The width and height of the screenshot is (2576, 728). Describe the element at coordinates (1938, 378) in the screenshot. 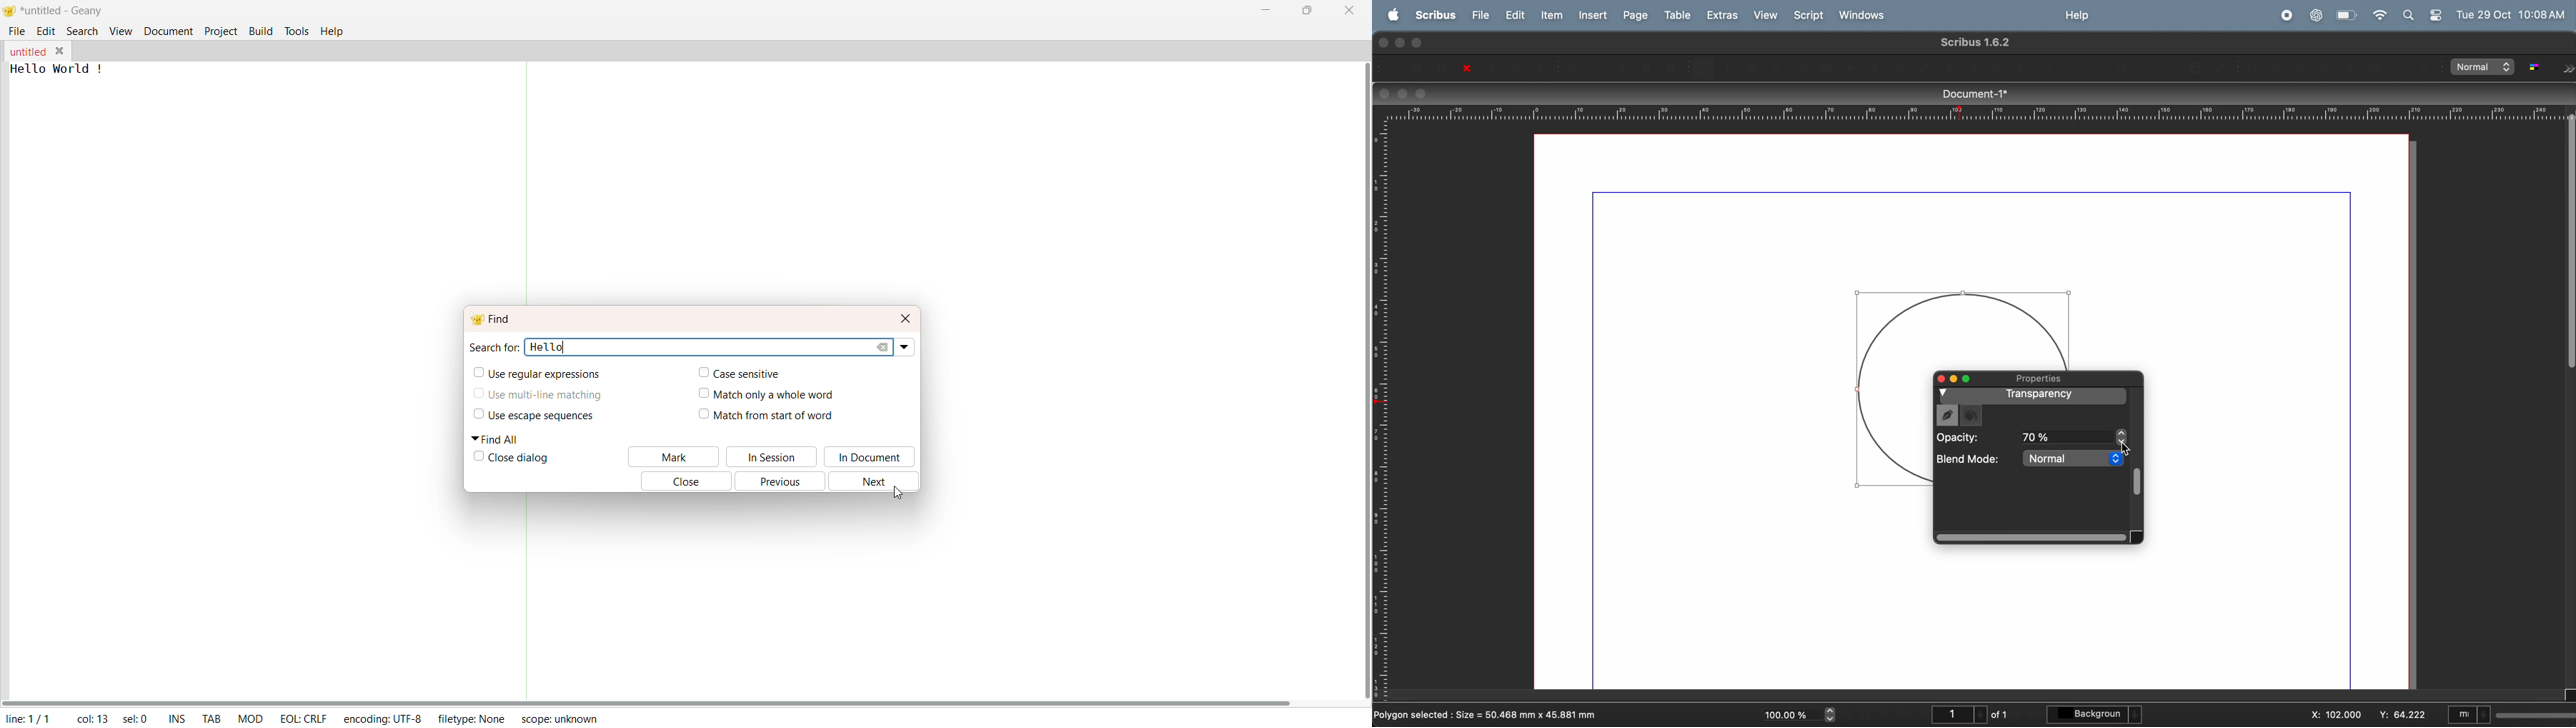

I see `maximize` at that location.